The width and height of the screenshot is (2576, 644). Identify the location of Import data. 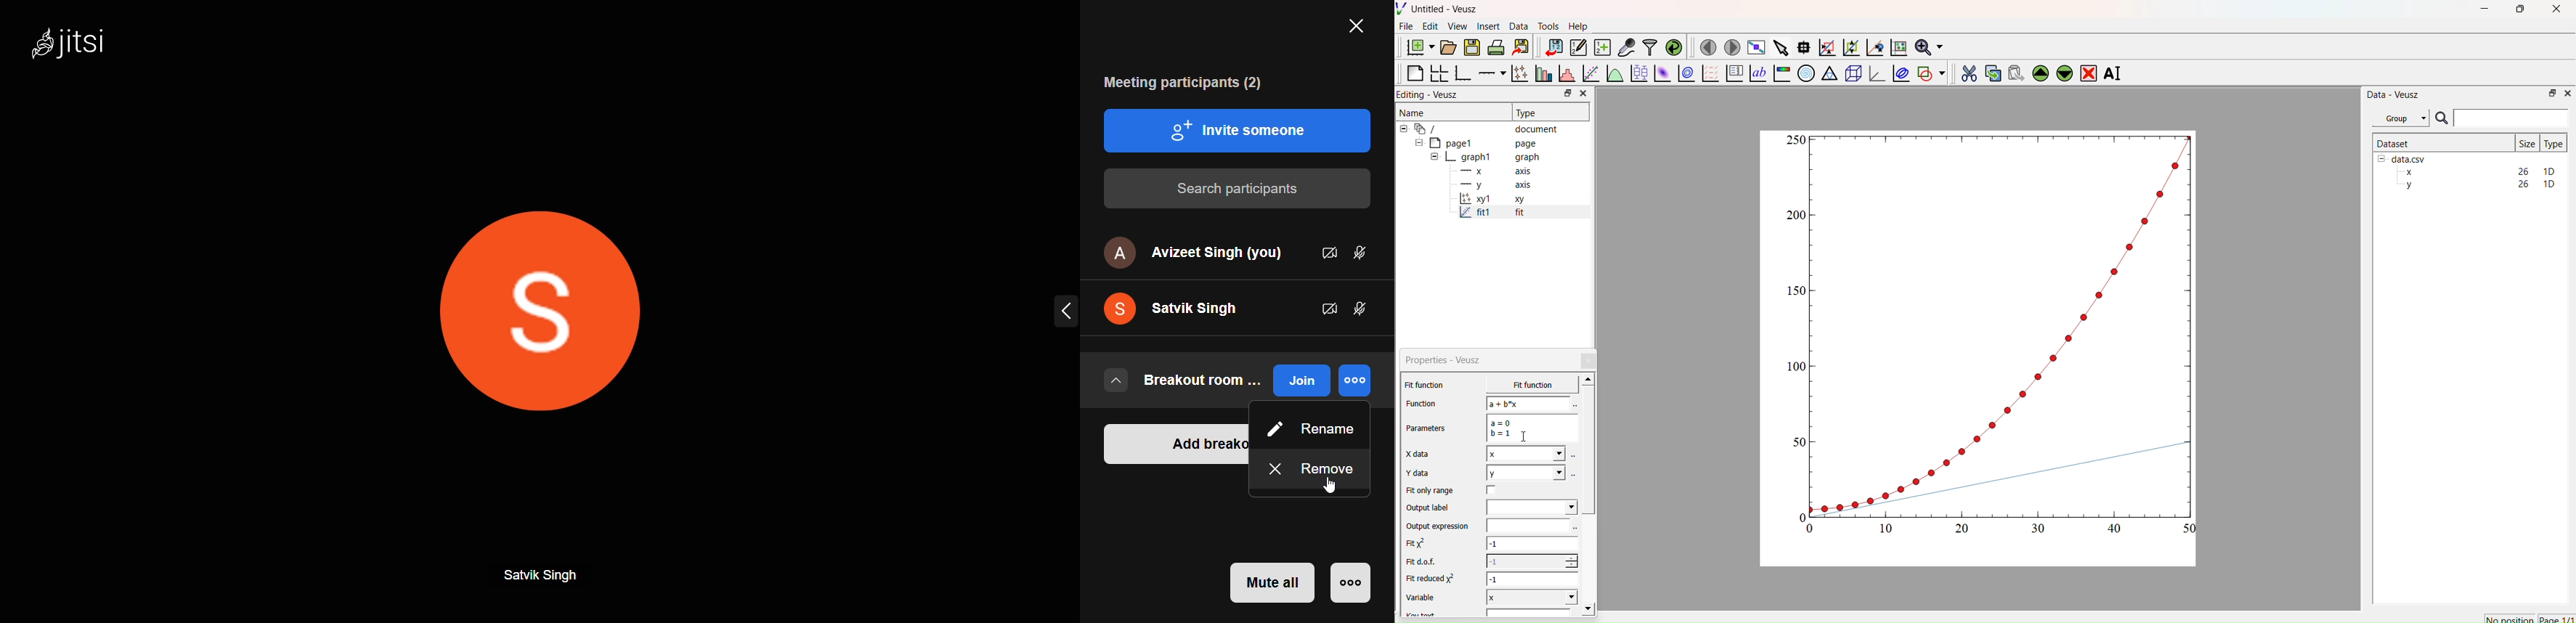
(1551, 47).